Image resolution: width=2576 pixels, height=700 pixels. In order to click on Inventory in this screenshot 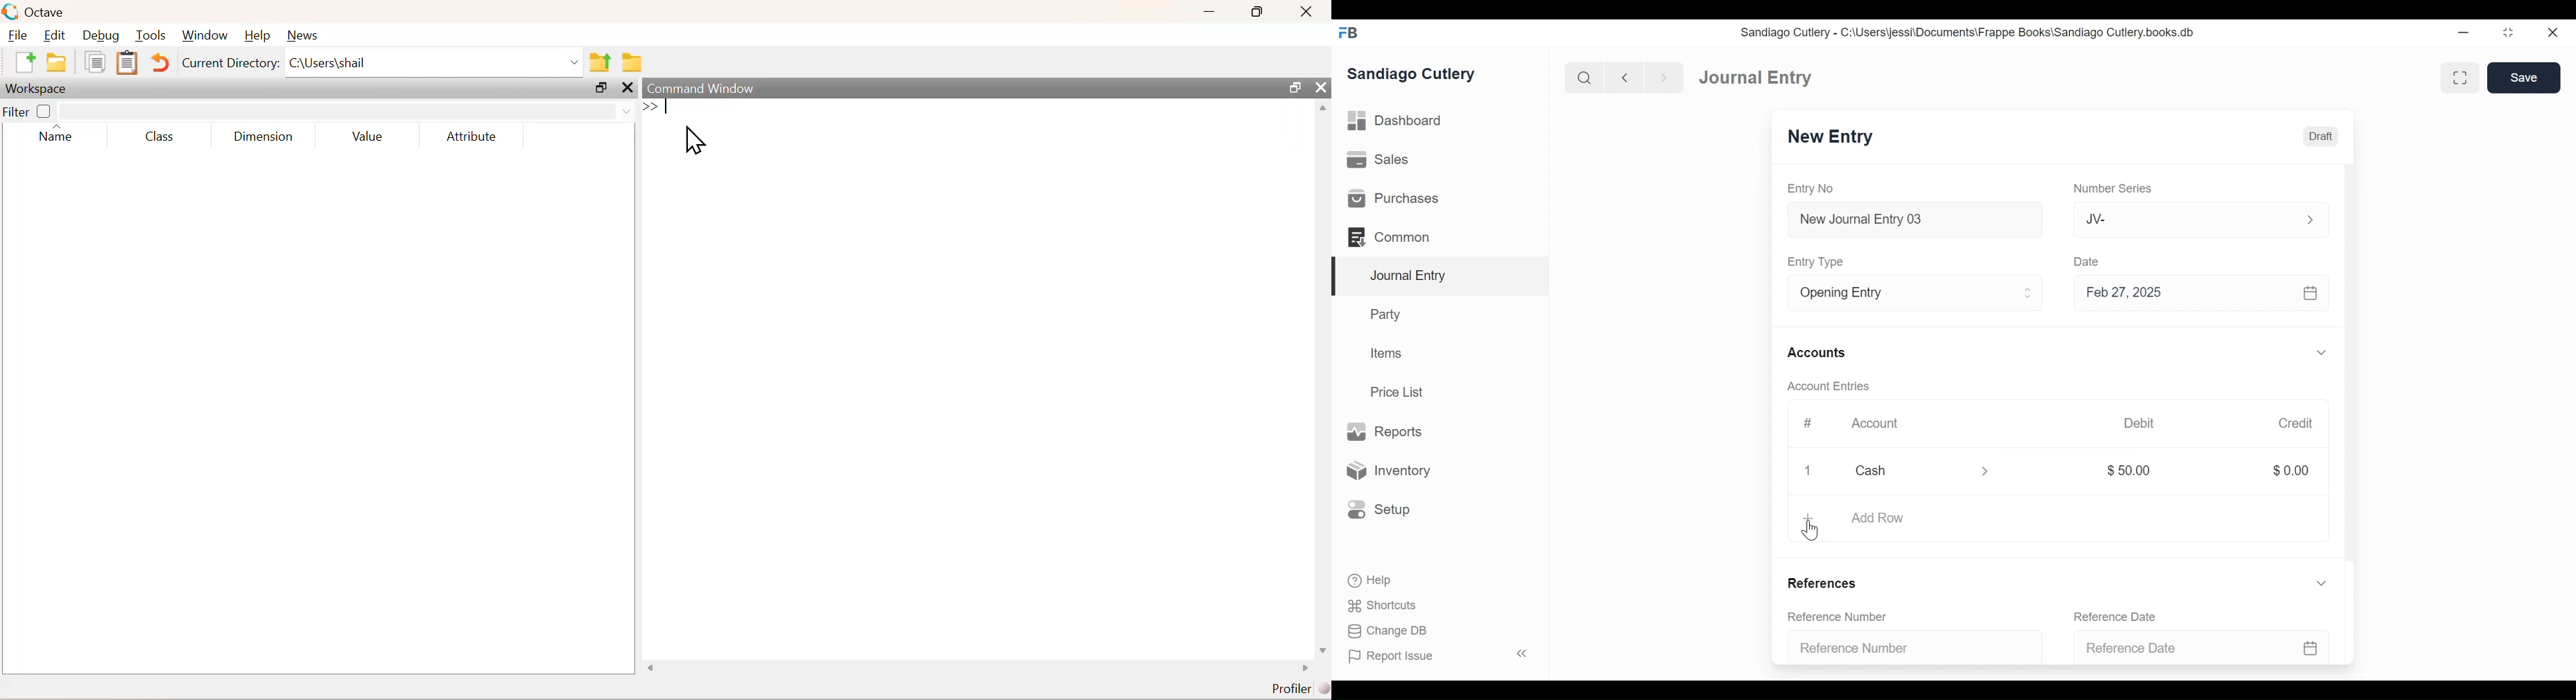, I will do `click(1387, 470)`.